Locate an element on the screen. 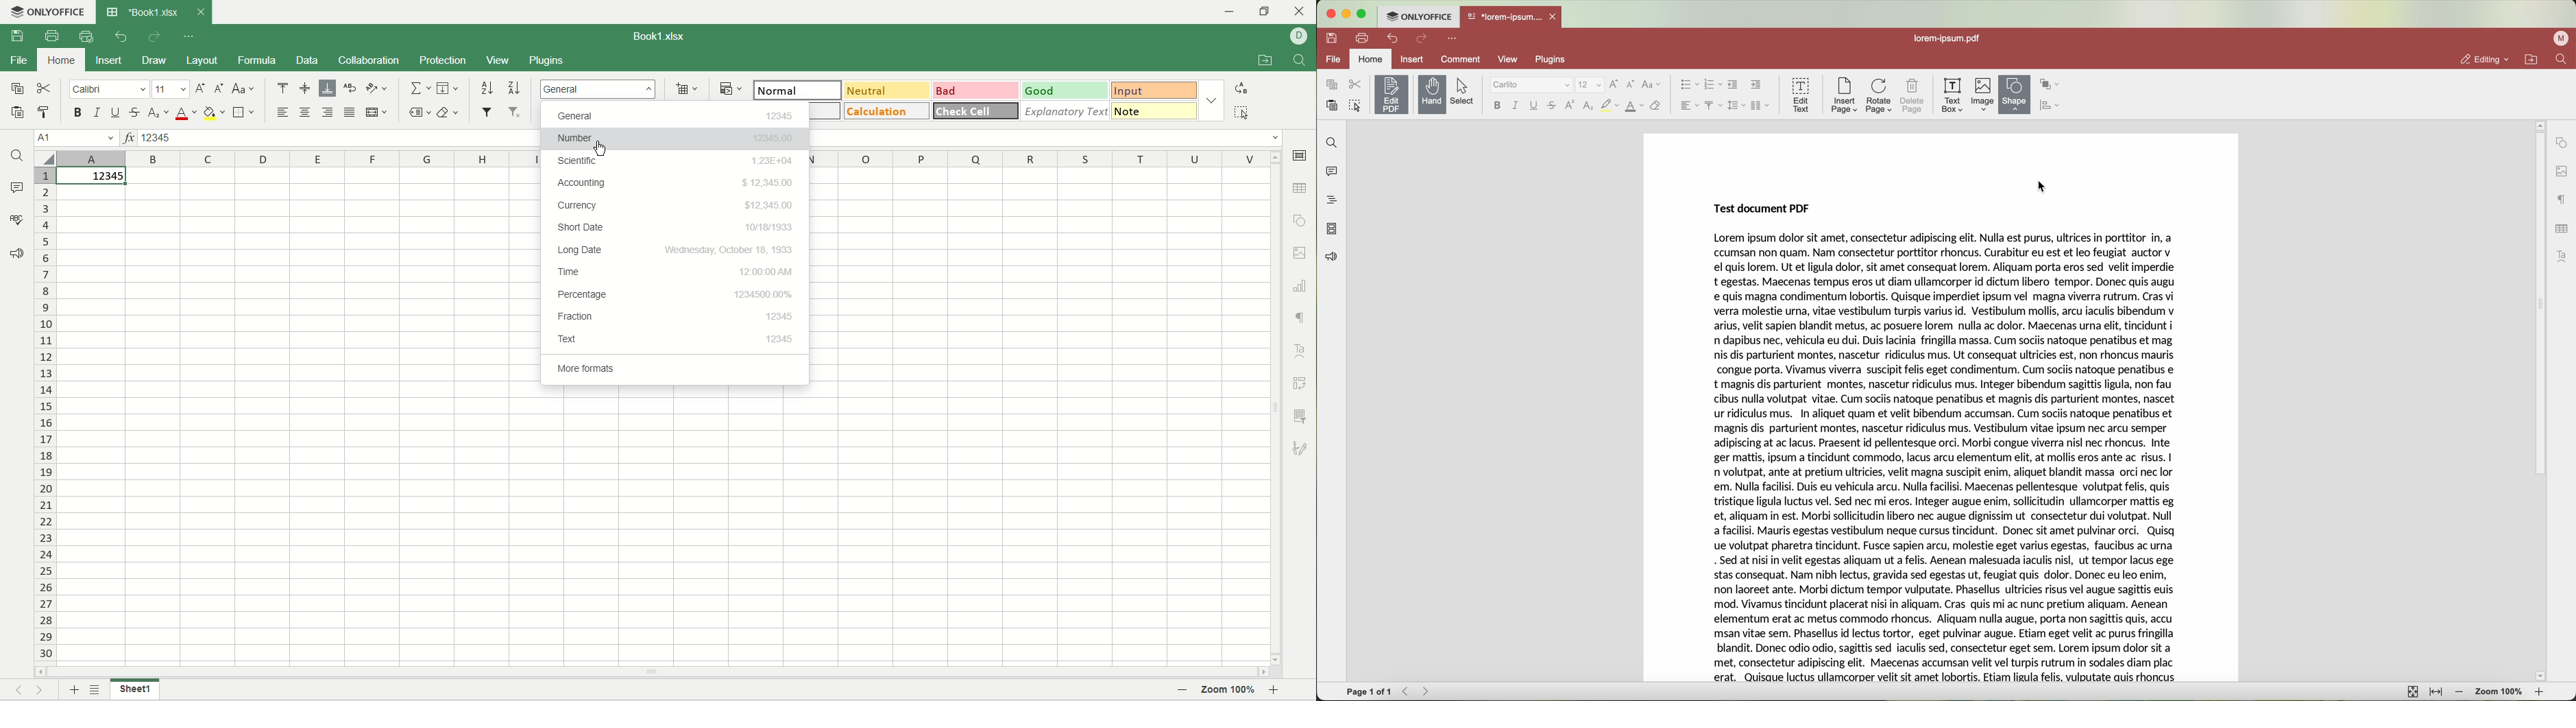 Image resolution: width=2576 pixels, height=728 pixels. font color is located at coordinates (186, 113).